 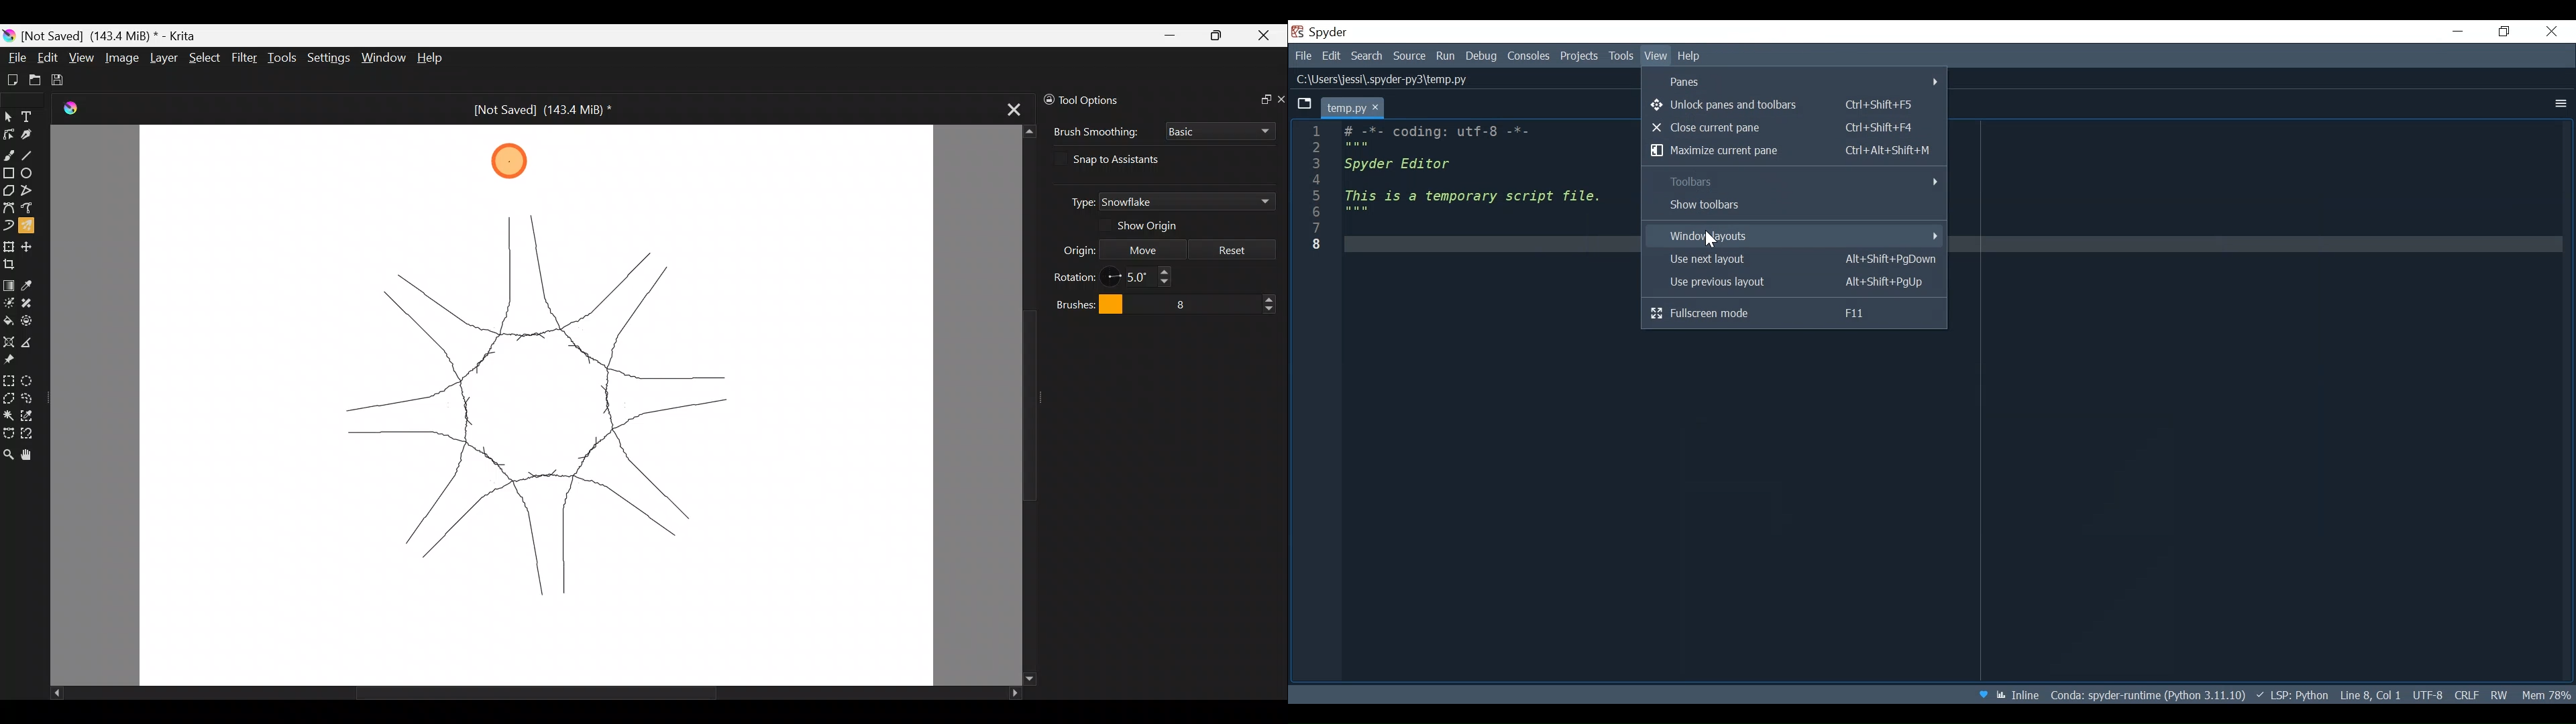 I want to click on Snowflake, so click(x=1187, y=202).